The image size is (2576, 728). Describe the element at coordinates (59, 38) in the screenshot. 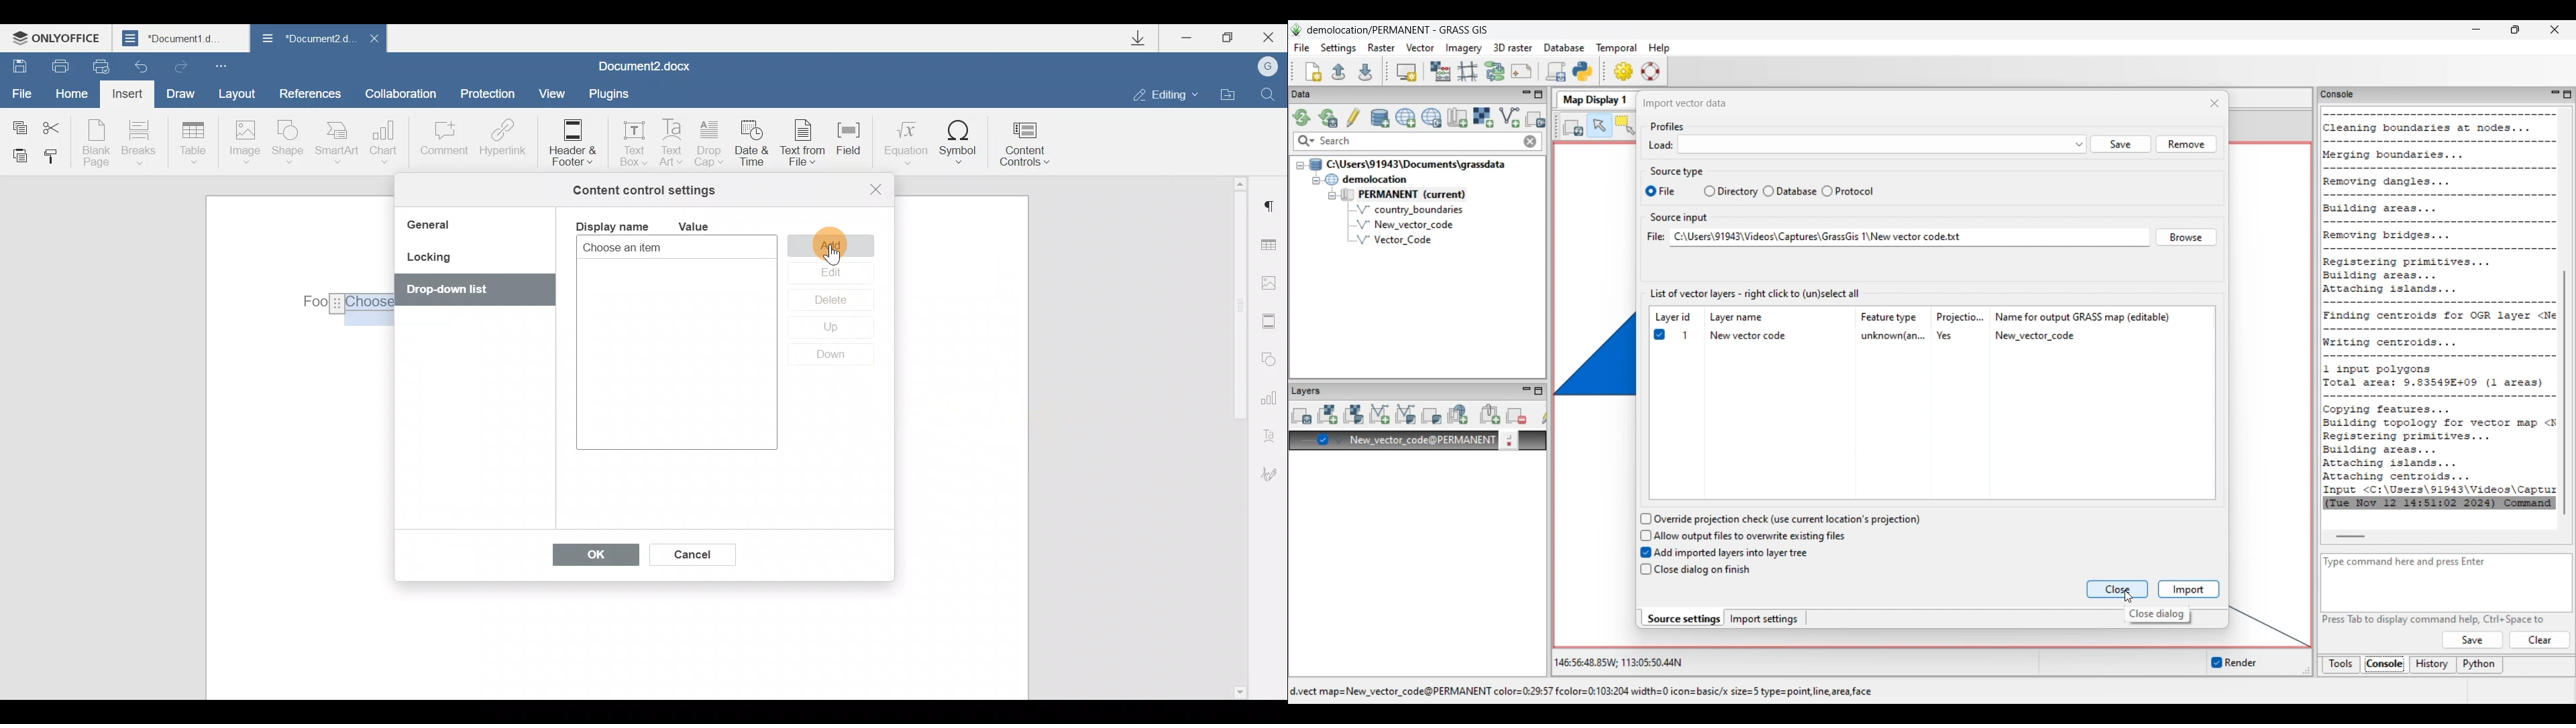

I see `ONLYOFFICE` at that location.